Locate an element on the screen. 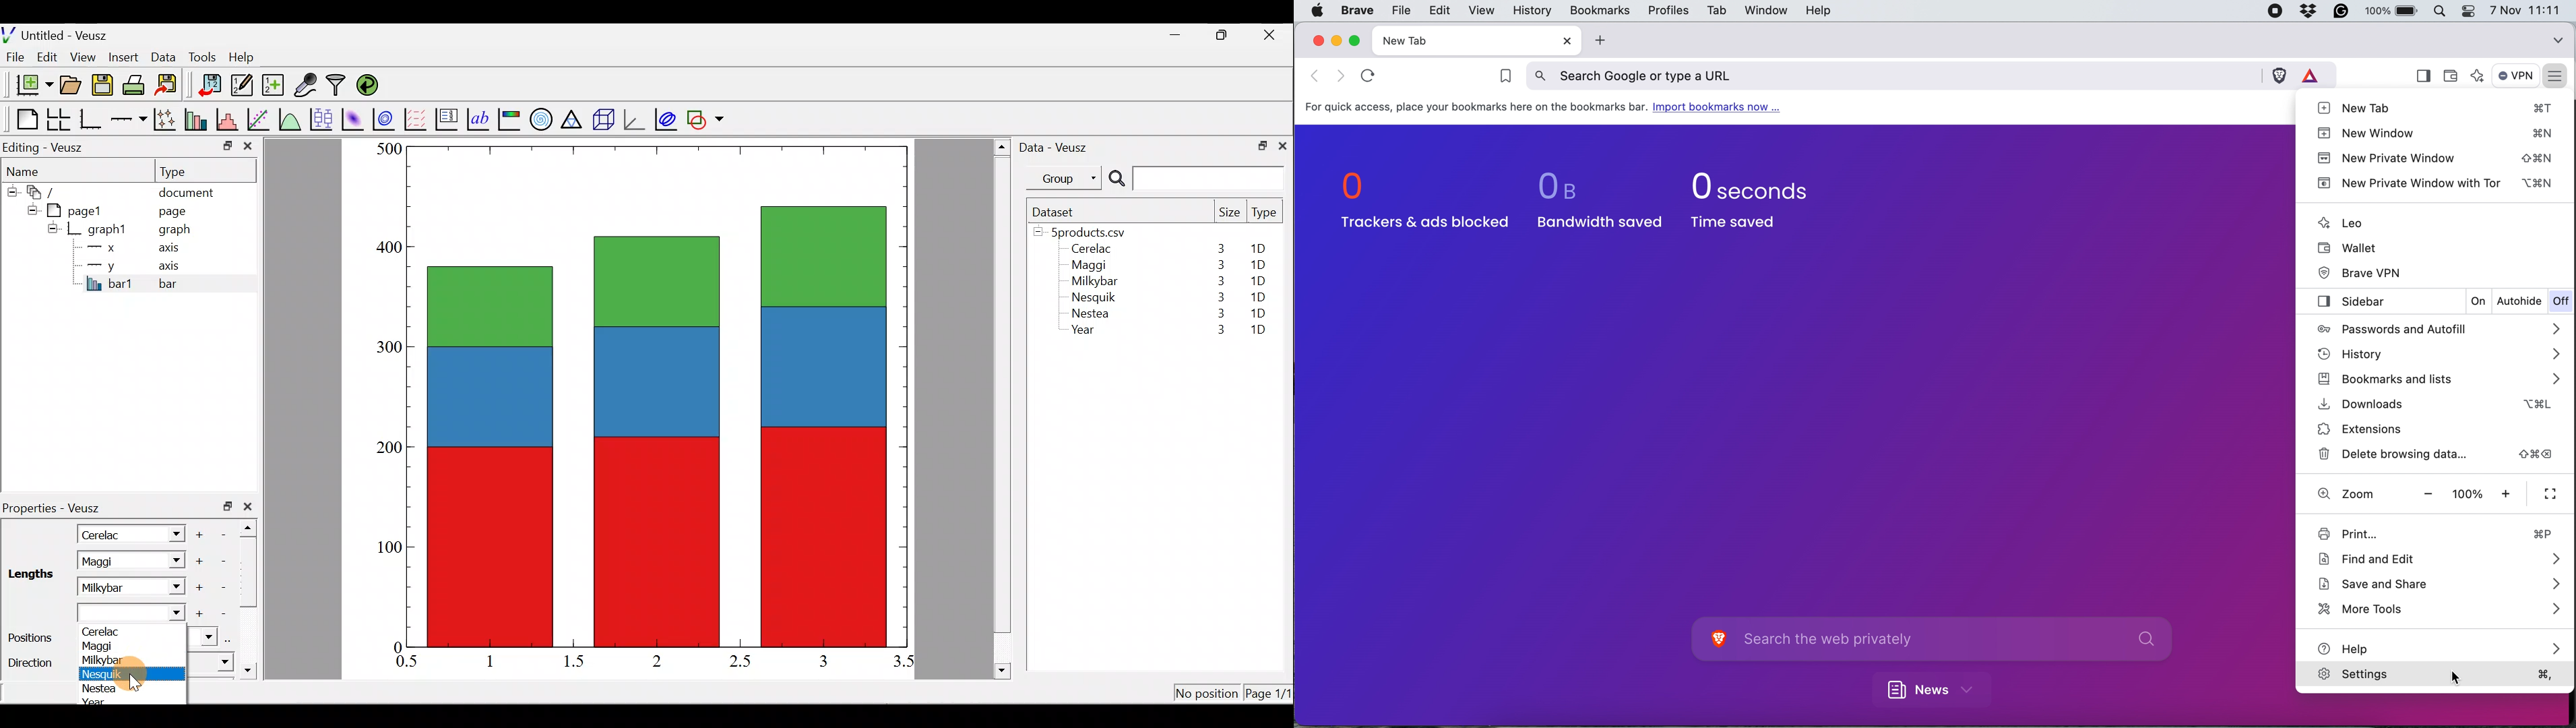  history is located at coordinates (1531, 11).